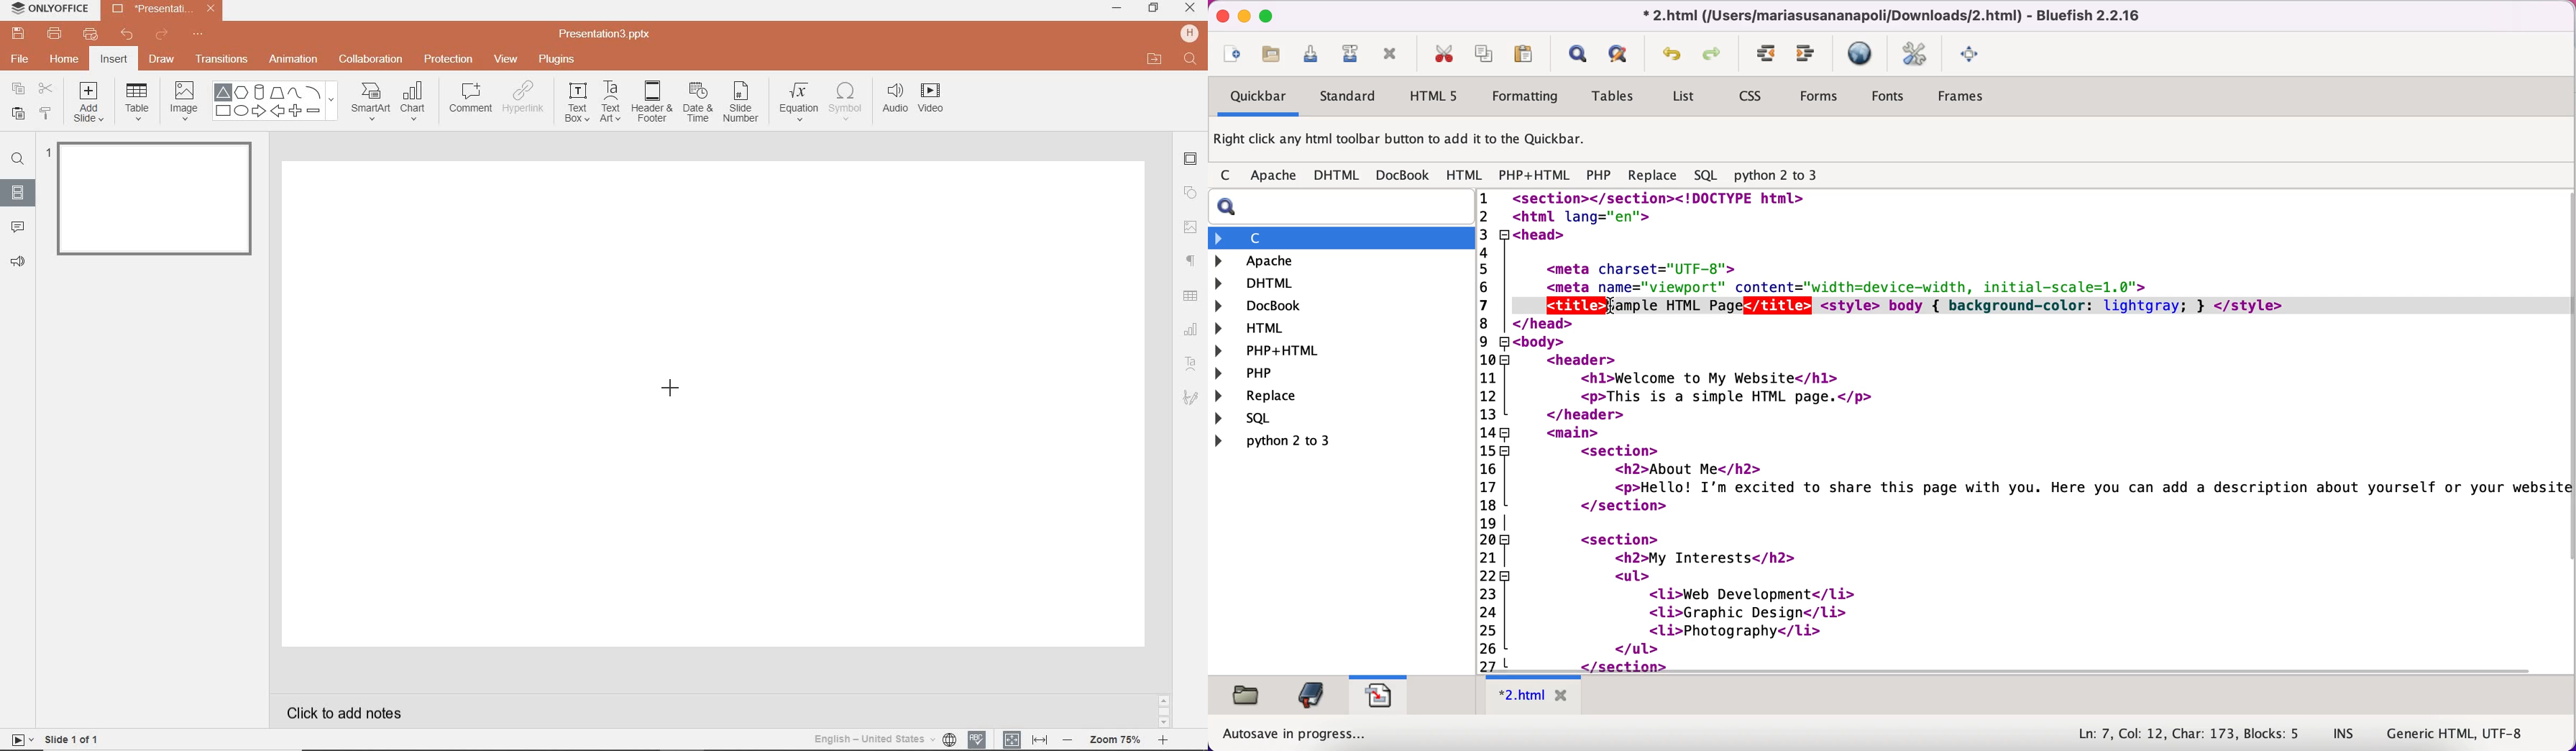 The height and width of the screenshot is (756, 2576). What do you see at coordinates (799, 104) in the screenshot?
I see `EQUATION` at bounding box center [799, 104].